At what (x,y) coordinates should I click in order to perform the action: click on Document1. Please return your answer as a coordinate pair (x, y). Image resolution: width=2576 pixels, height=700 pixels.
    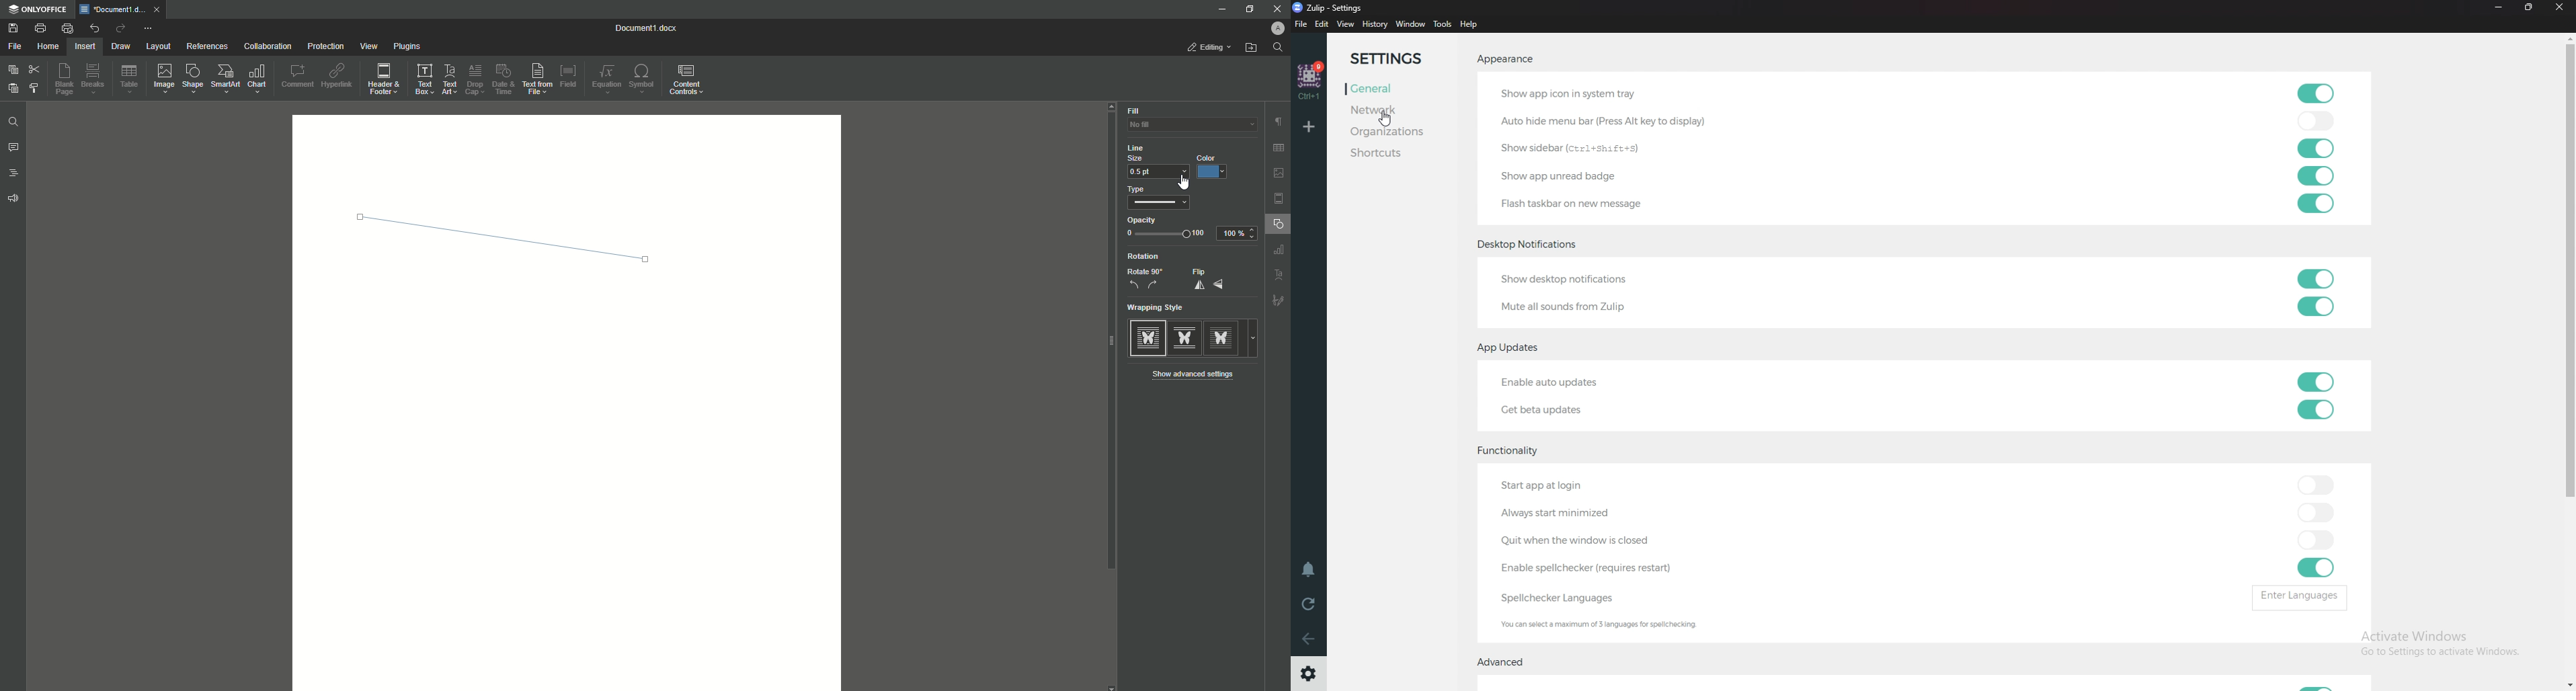
    Looking at the image, I should click on (639, 28).